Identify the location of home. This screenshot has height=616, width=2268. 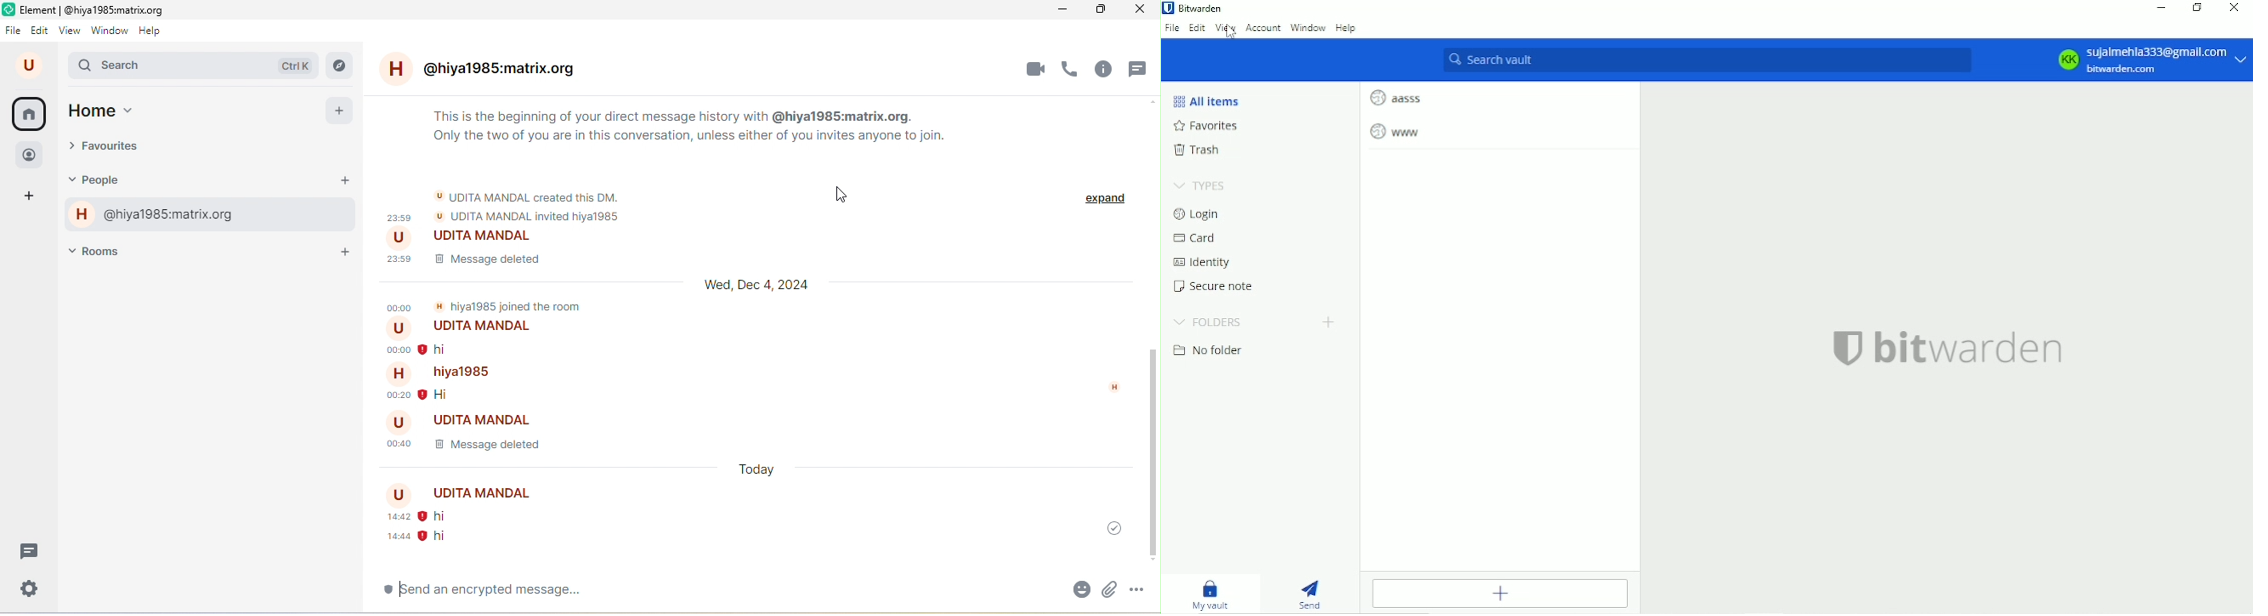
(121, 112).